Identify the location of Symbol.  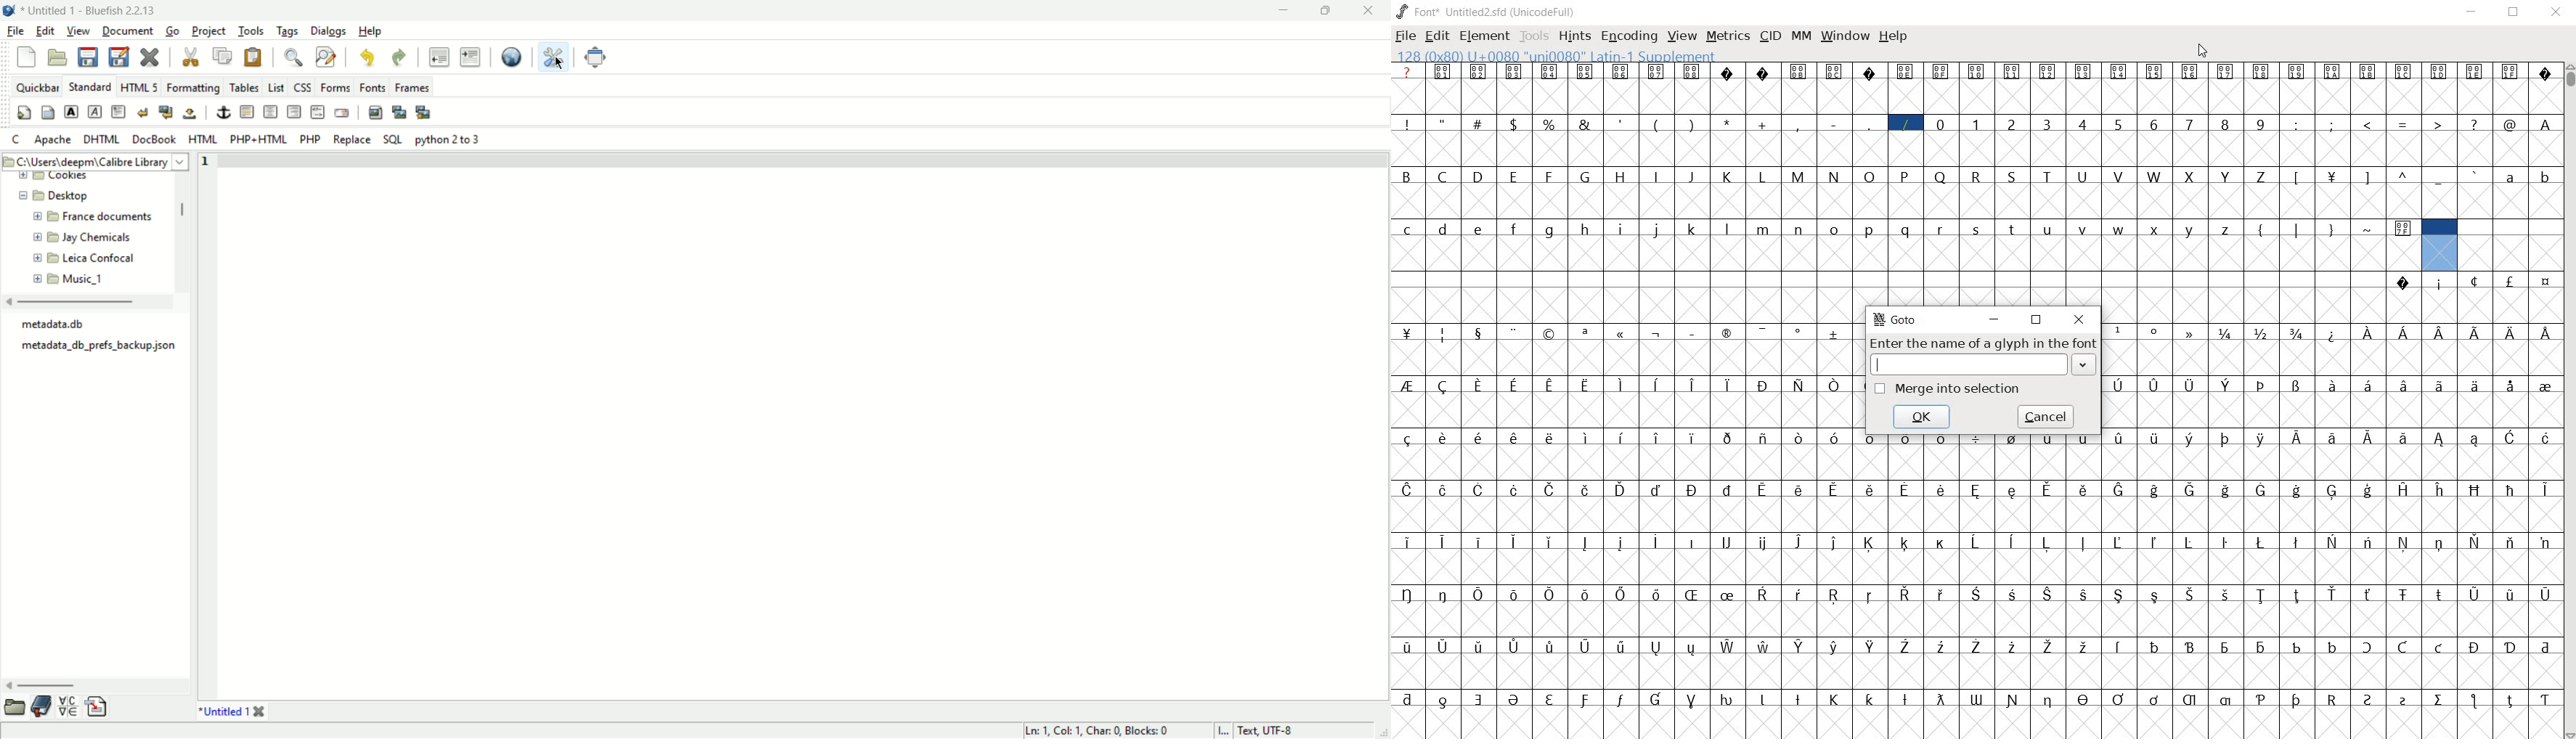
(2191, 72).